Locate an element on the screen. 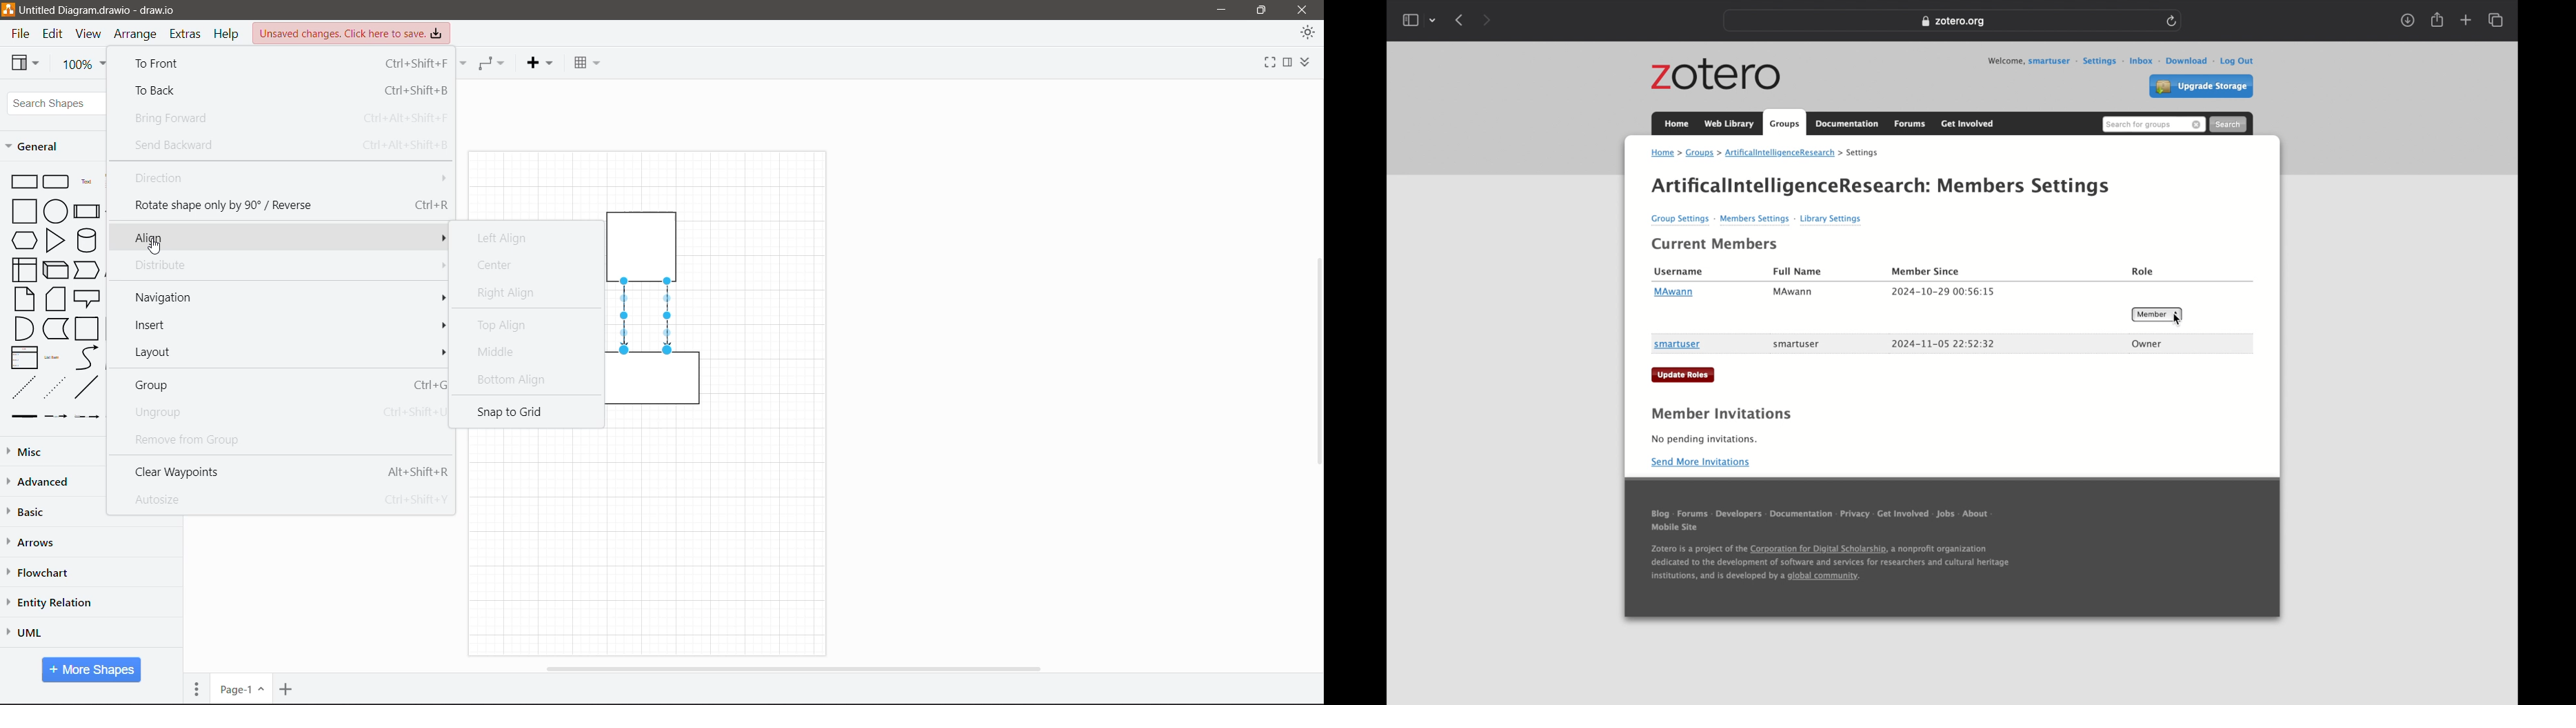 The image size is (2576, 728). about is located at coordinates (1980, 517).